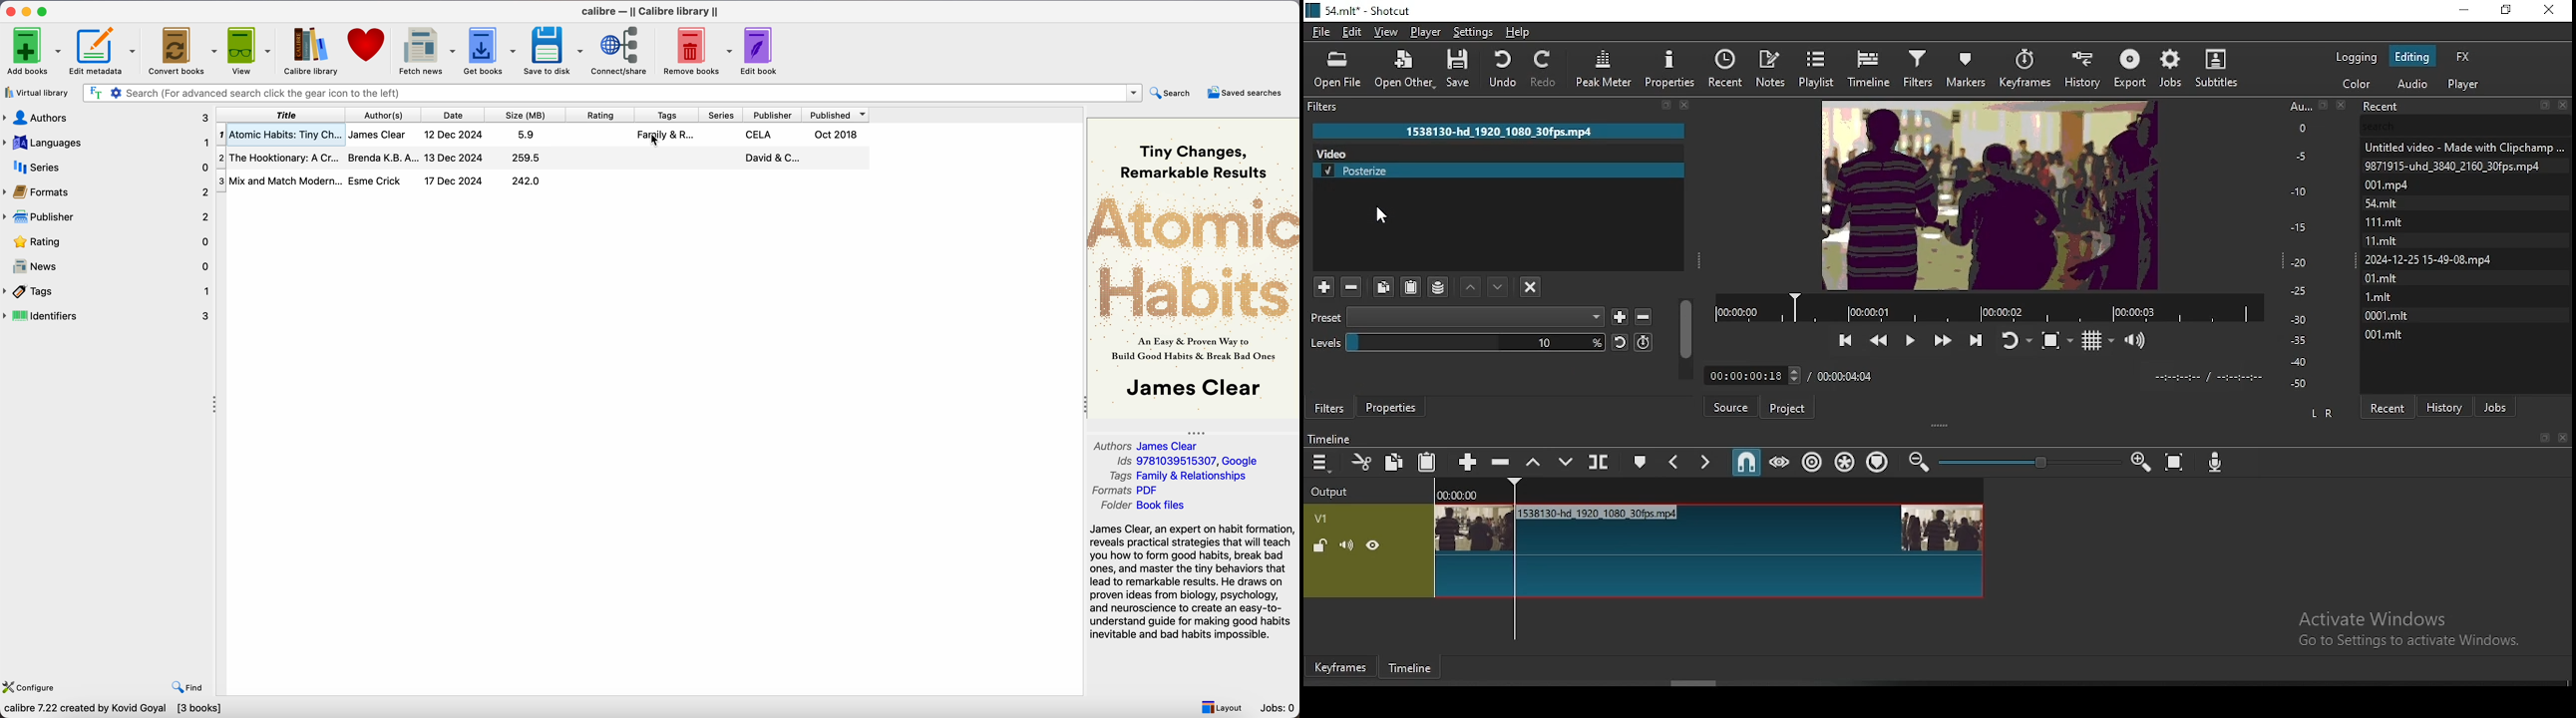 Image resolution: width=2576 pixels, height=728 pixels. I want to click on search, so click(1171, 92).